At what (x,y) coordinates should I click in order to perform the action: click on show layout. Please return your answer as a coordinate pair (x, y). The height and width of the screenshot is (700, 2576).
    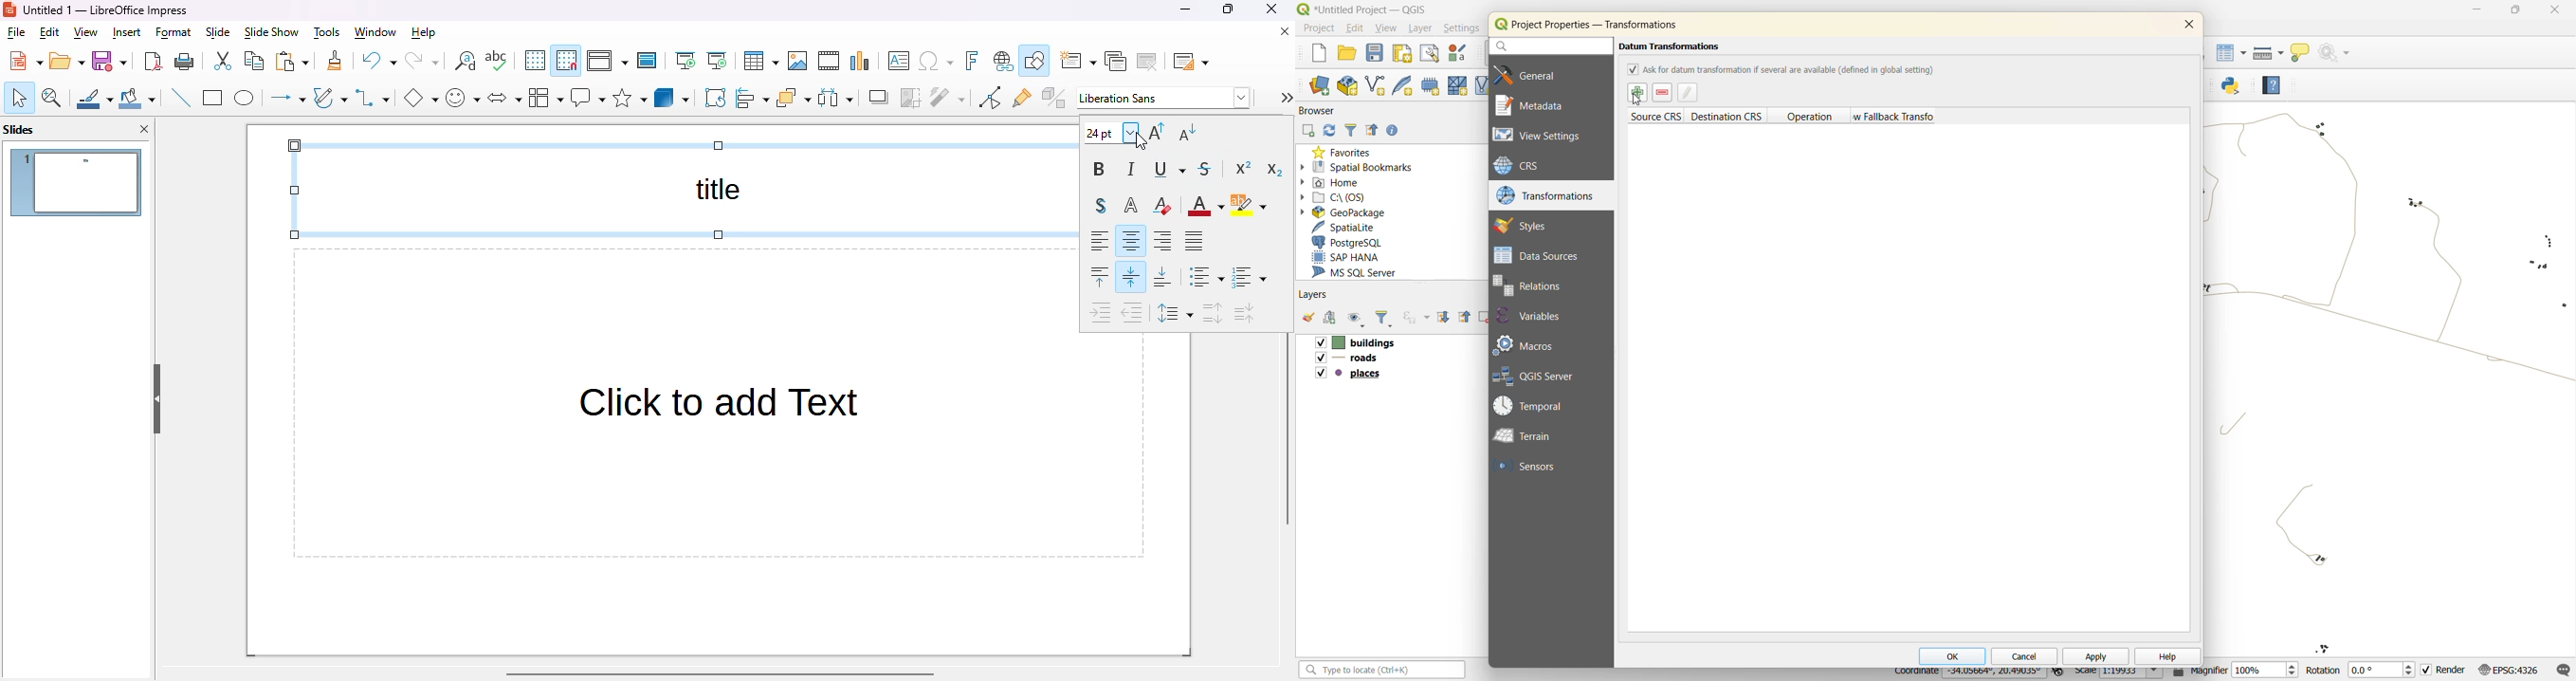
    Looking at the image, I should click on (1426, 53).